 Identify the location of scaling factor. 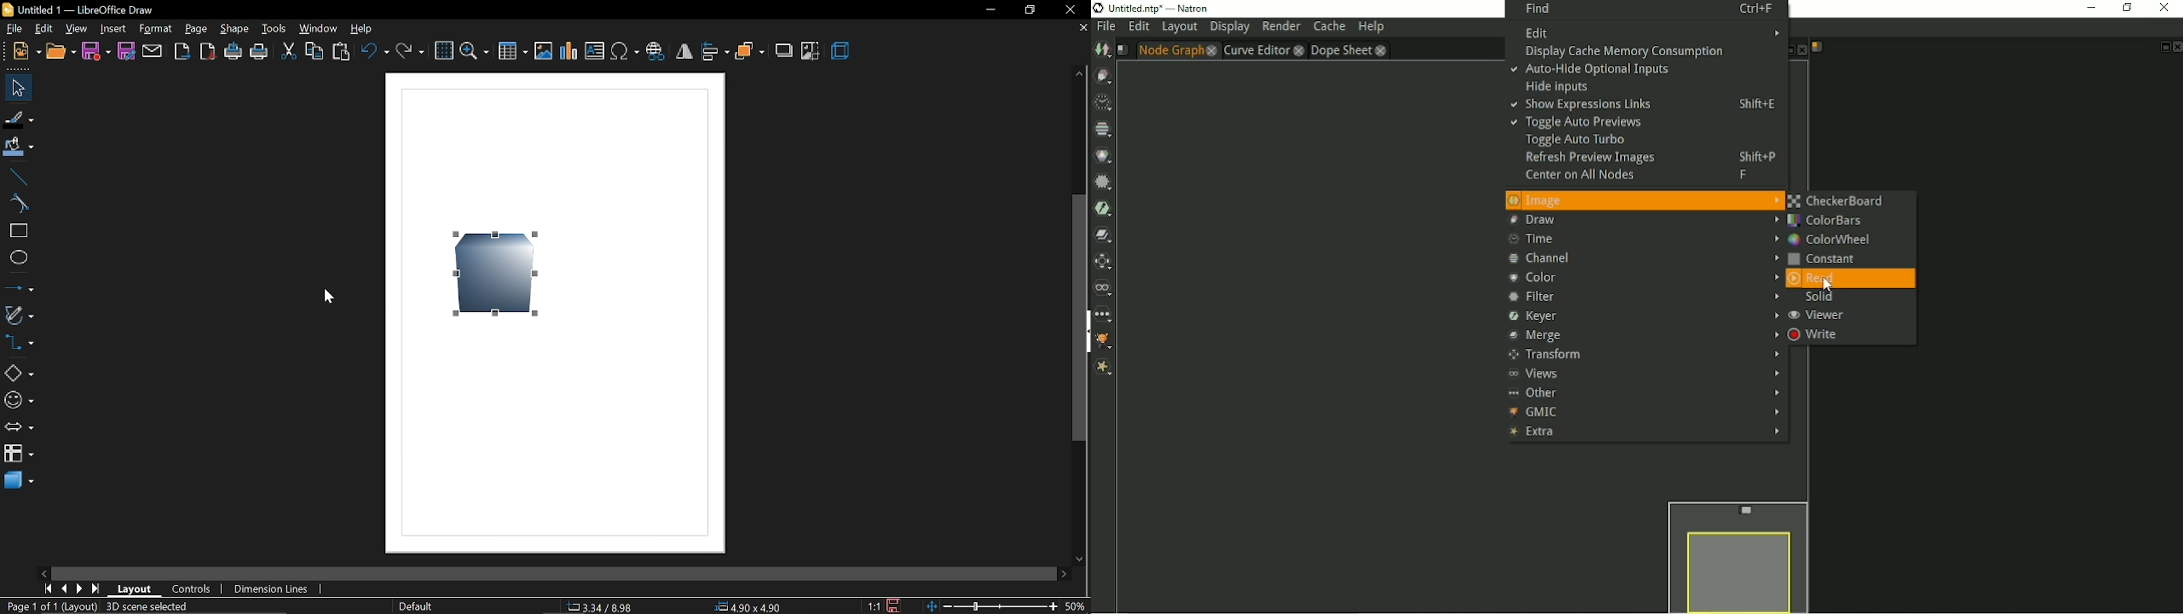
(873, 606).